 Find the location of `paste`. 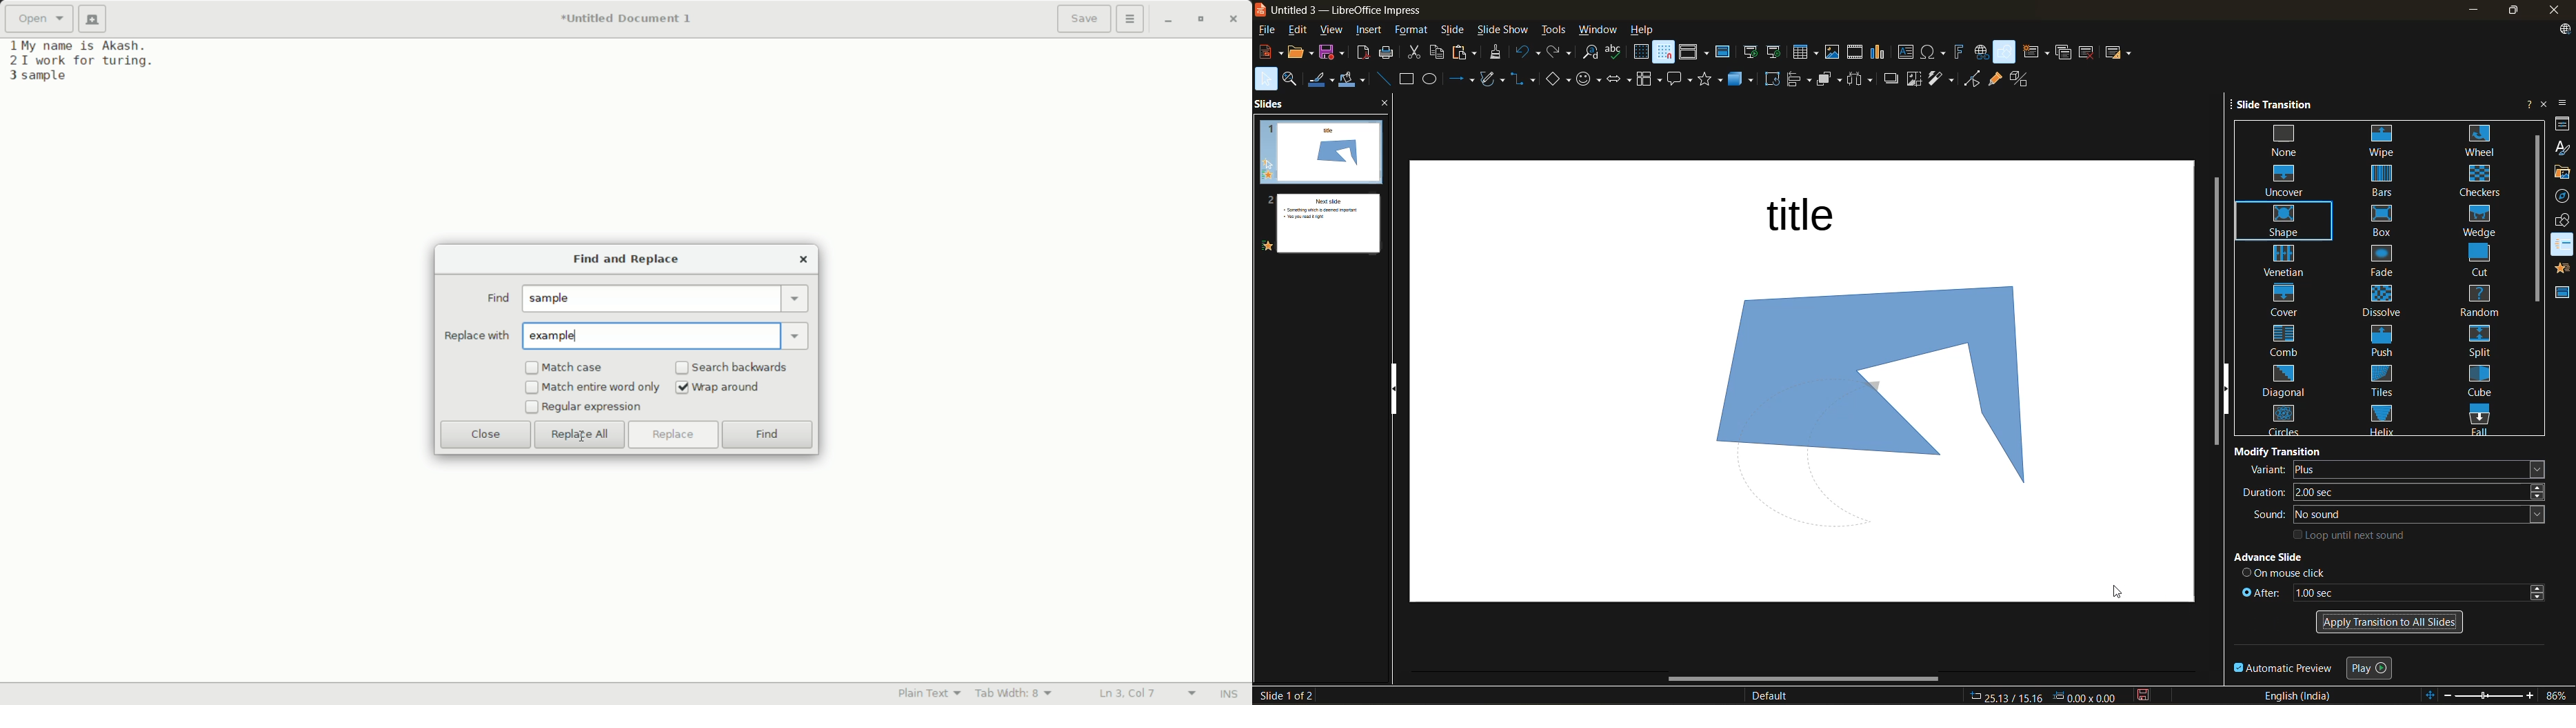

paste is located at coordinates (1465, 53).